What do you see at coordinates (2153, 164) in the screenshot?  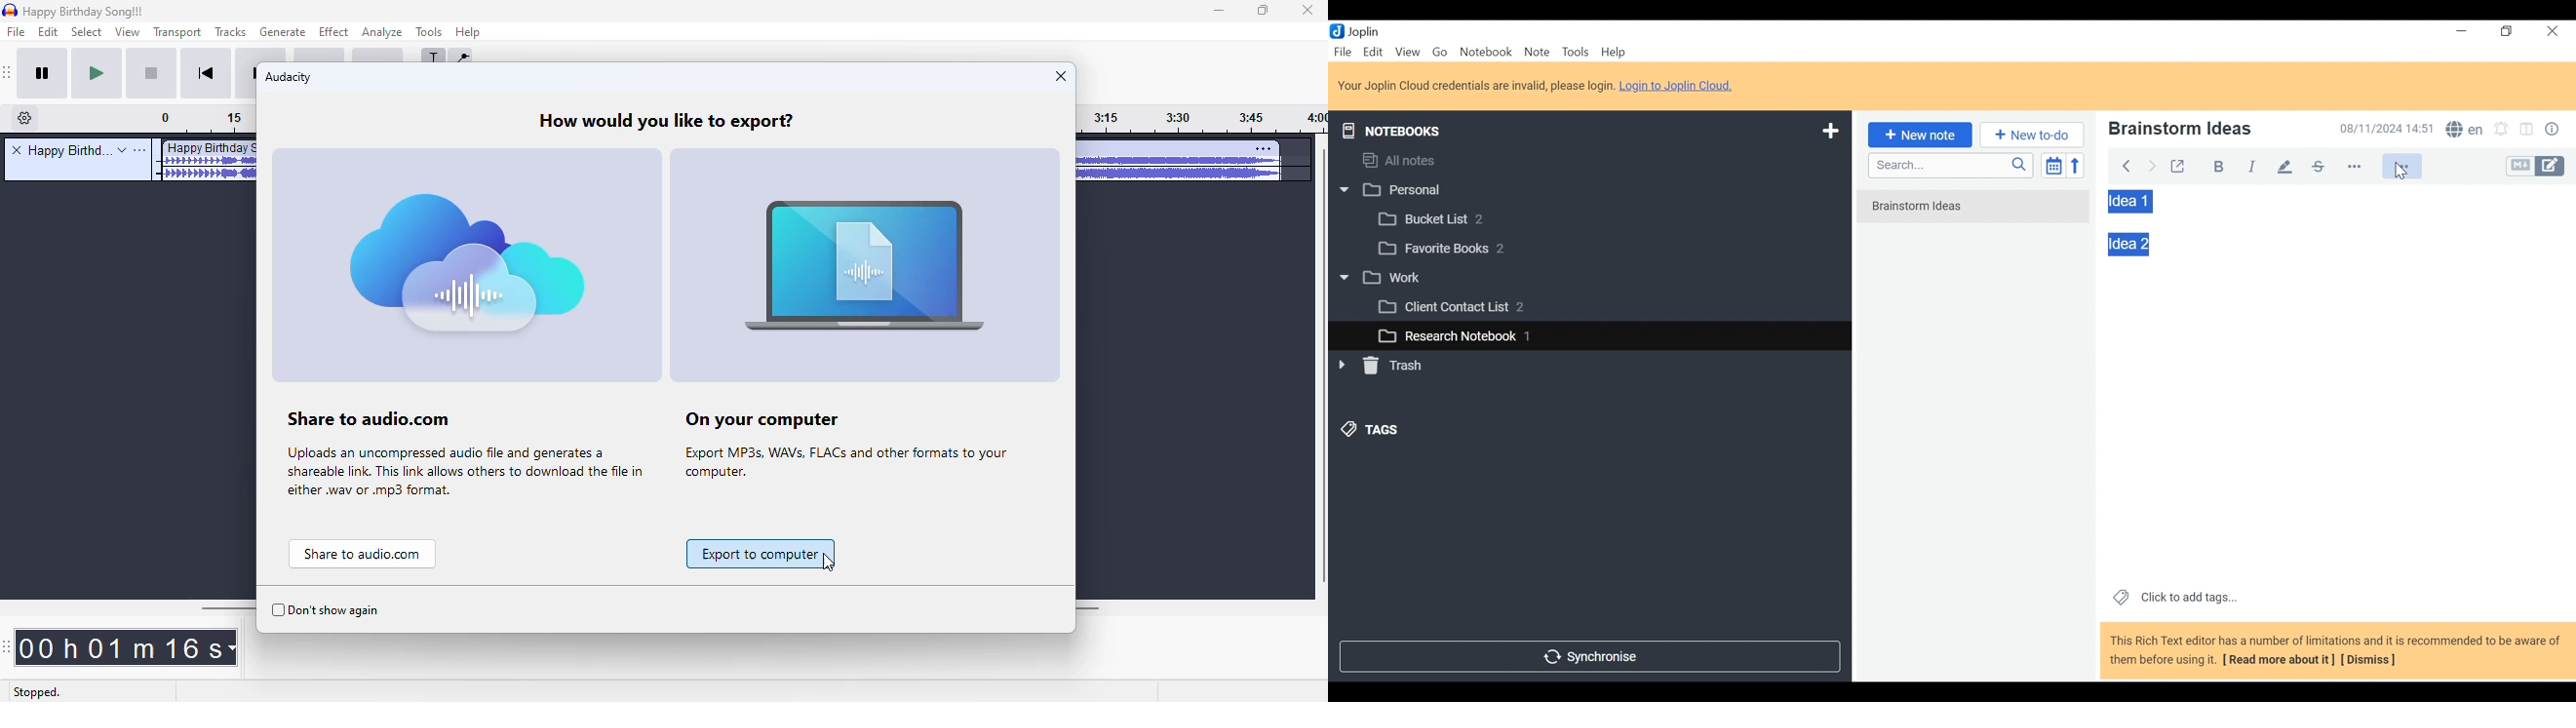 I see `Forward` at bounding box center [2153, 164].